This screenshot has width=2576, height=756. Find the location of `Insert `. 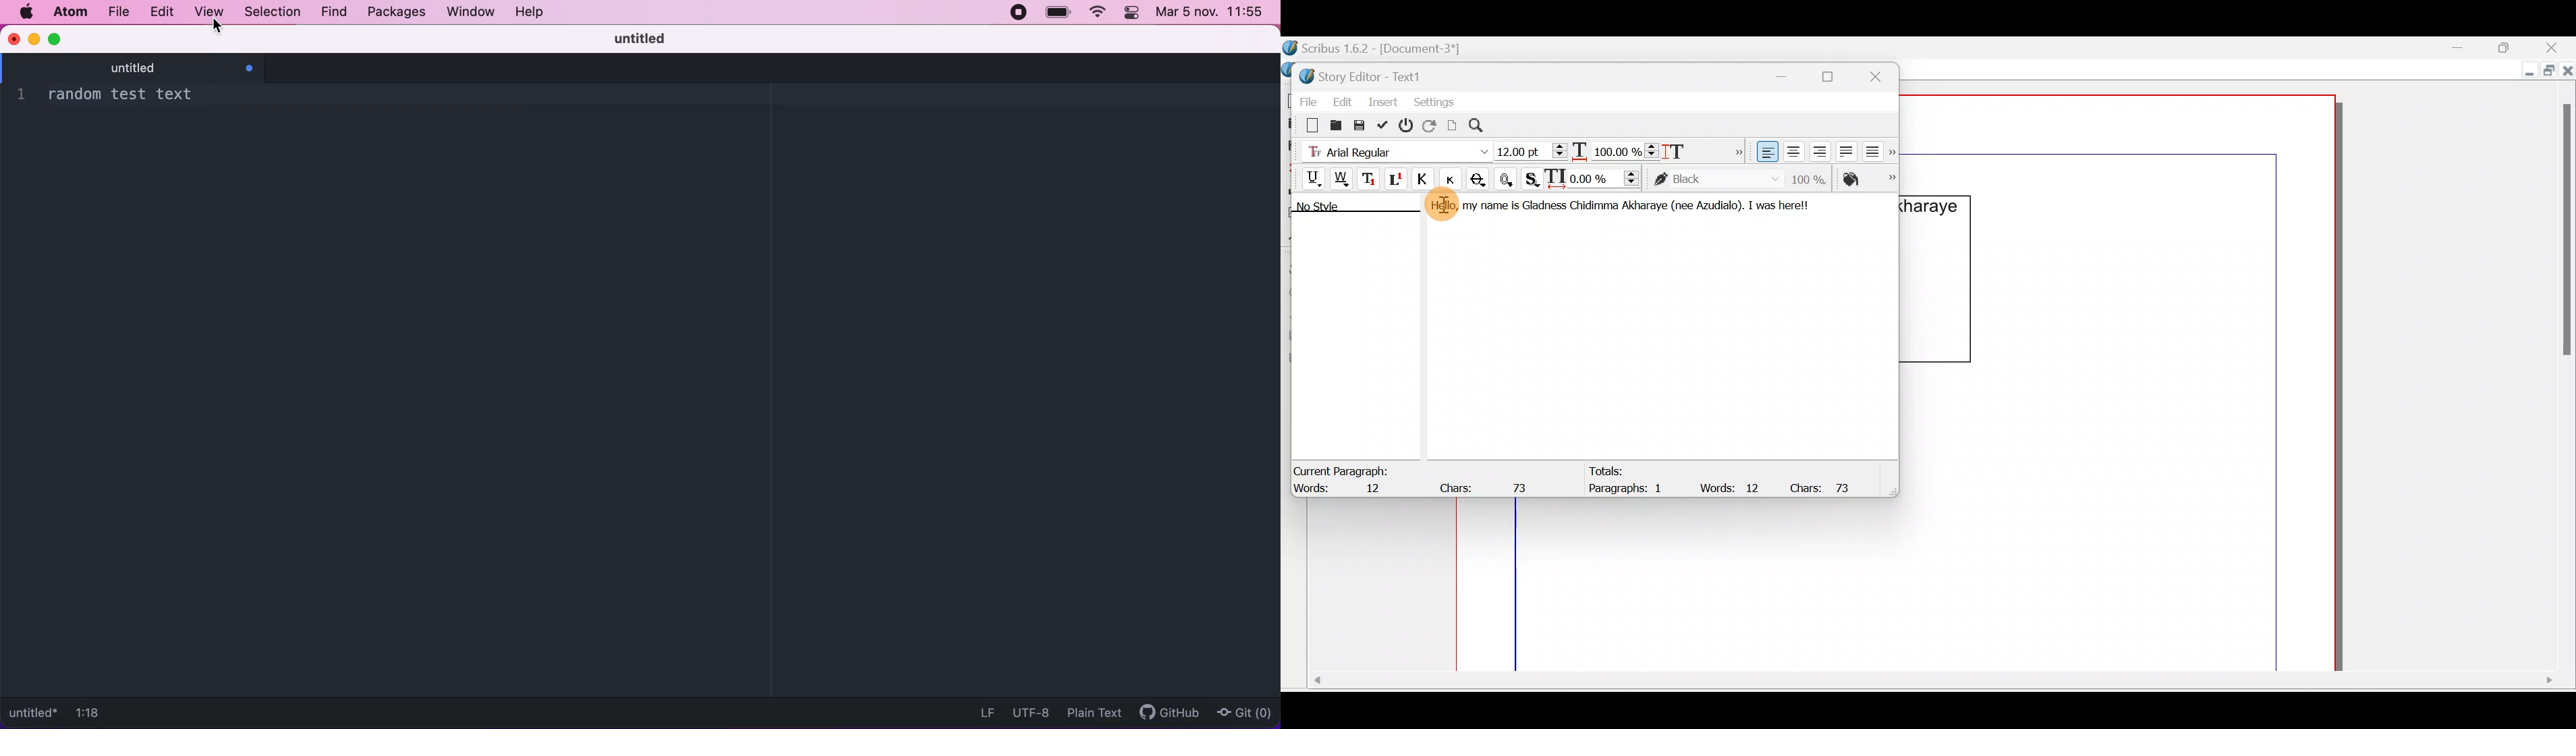

Insert  is located at coordinates (1384, 101).